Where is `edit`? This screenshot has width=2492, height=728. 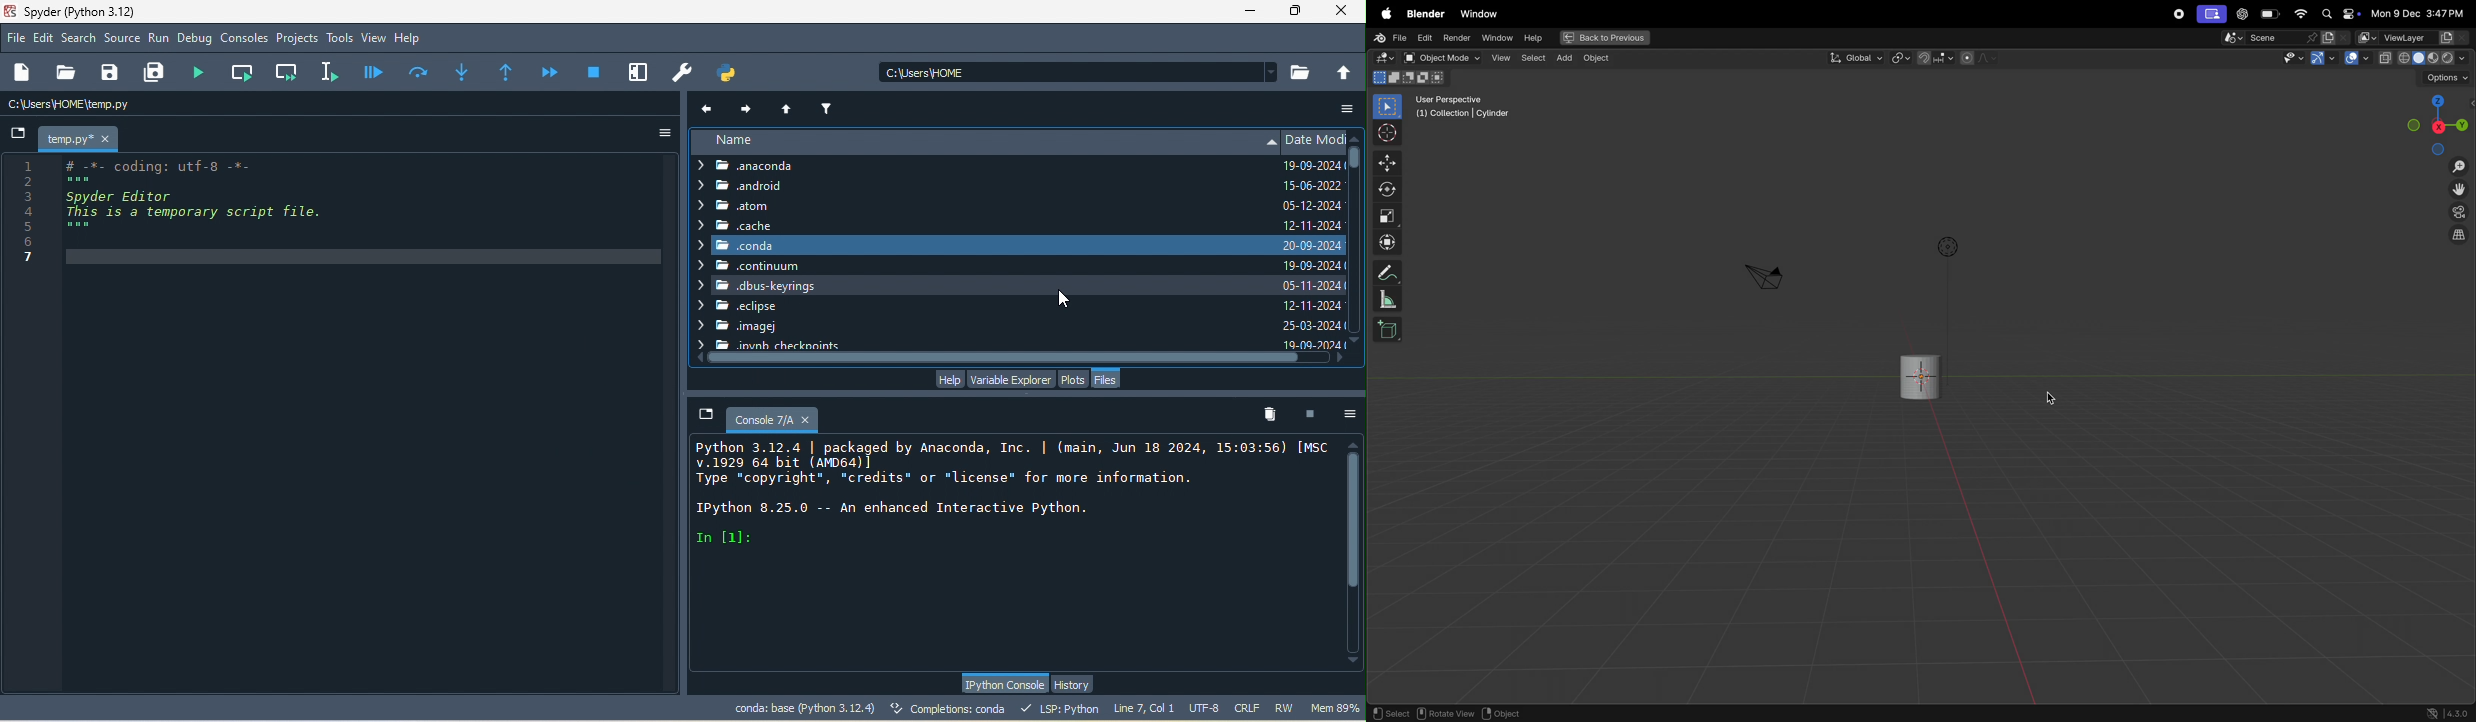
edit is located at coordinates (45, 39).